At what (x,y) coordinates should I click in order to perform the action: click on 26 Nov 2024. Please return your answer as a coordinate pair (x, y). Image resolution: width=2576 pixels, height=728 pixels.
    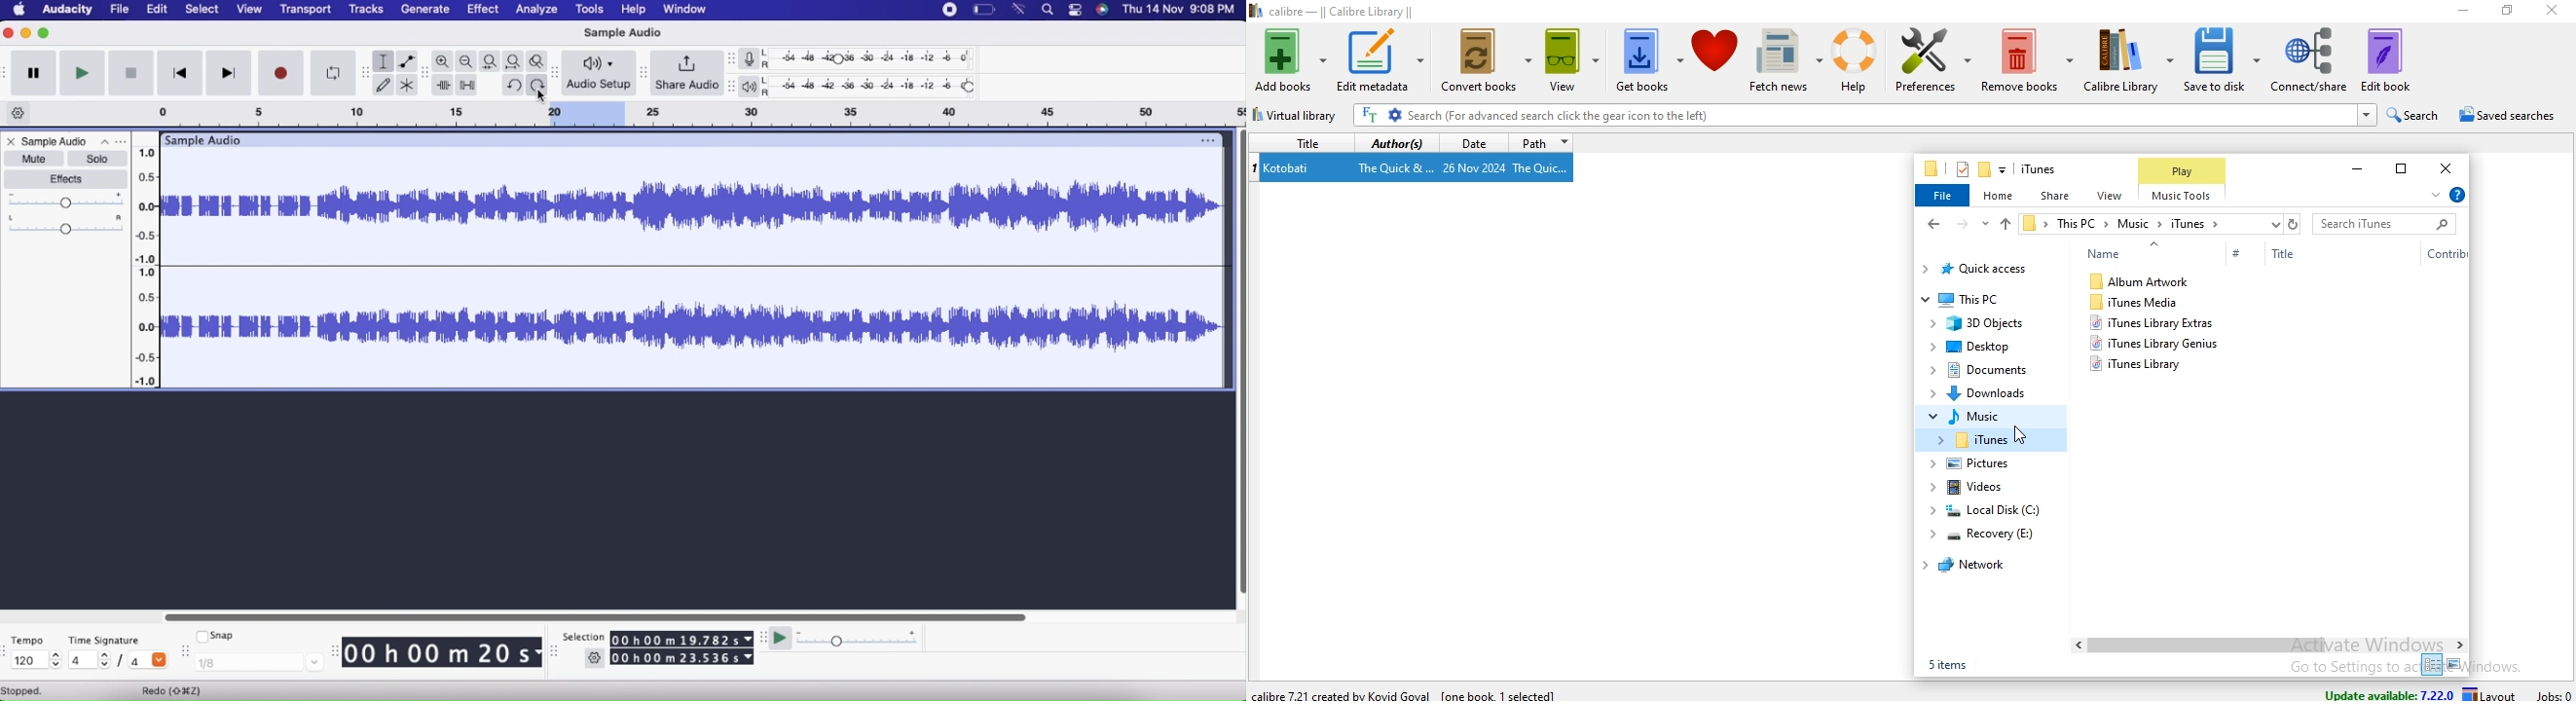
    Looking at the image, I should click on (1475, 167).